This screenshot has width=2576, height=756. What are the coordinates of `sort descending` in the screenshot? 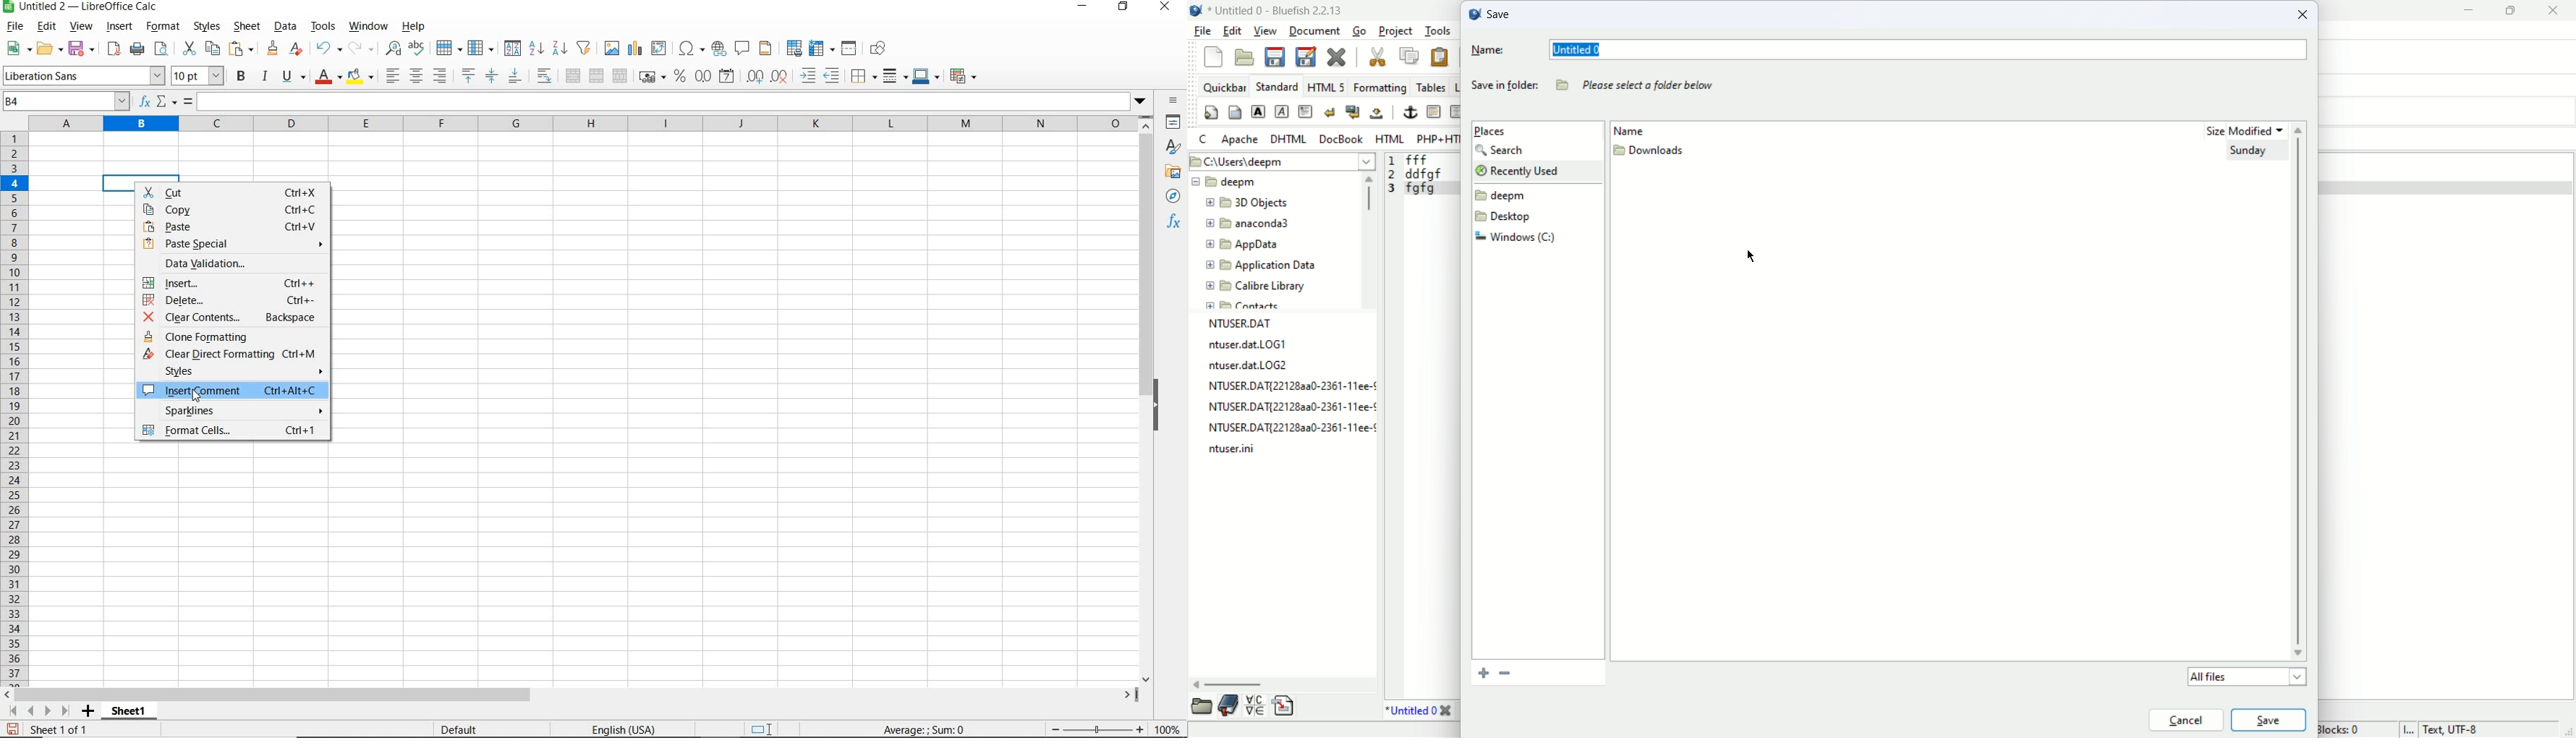 It's located at (561, 50).